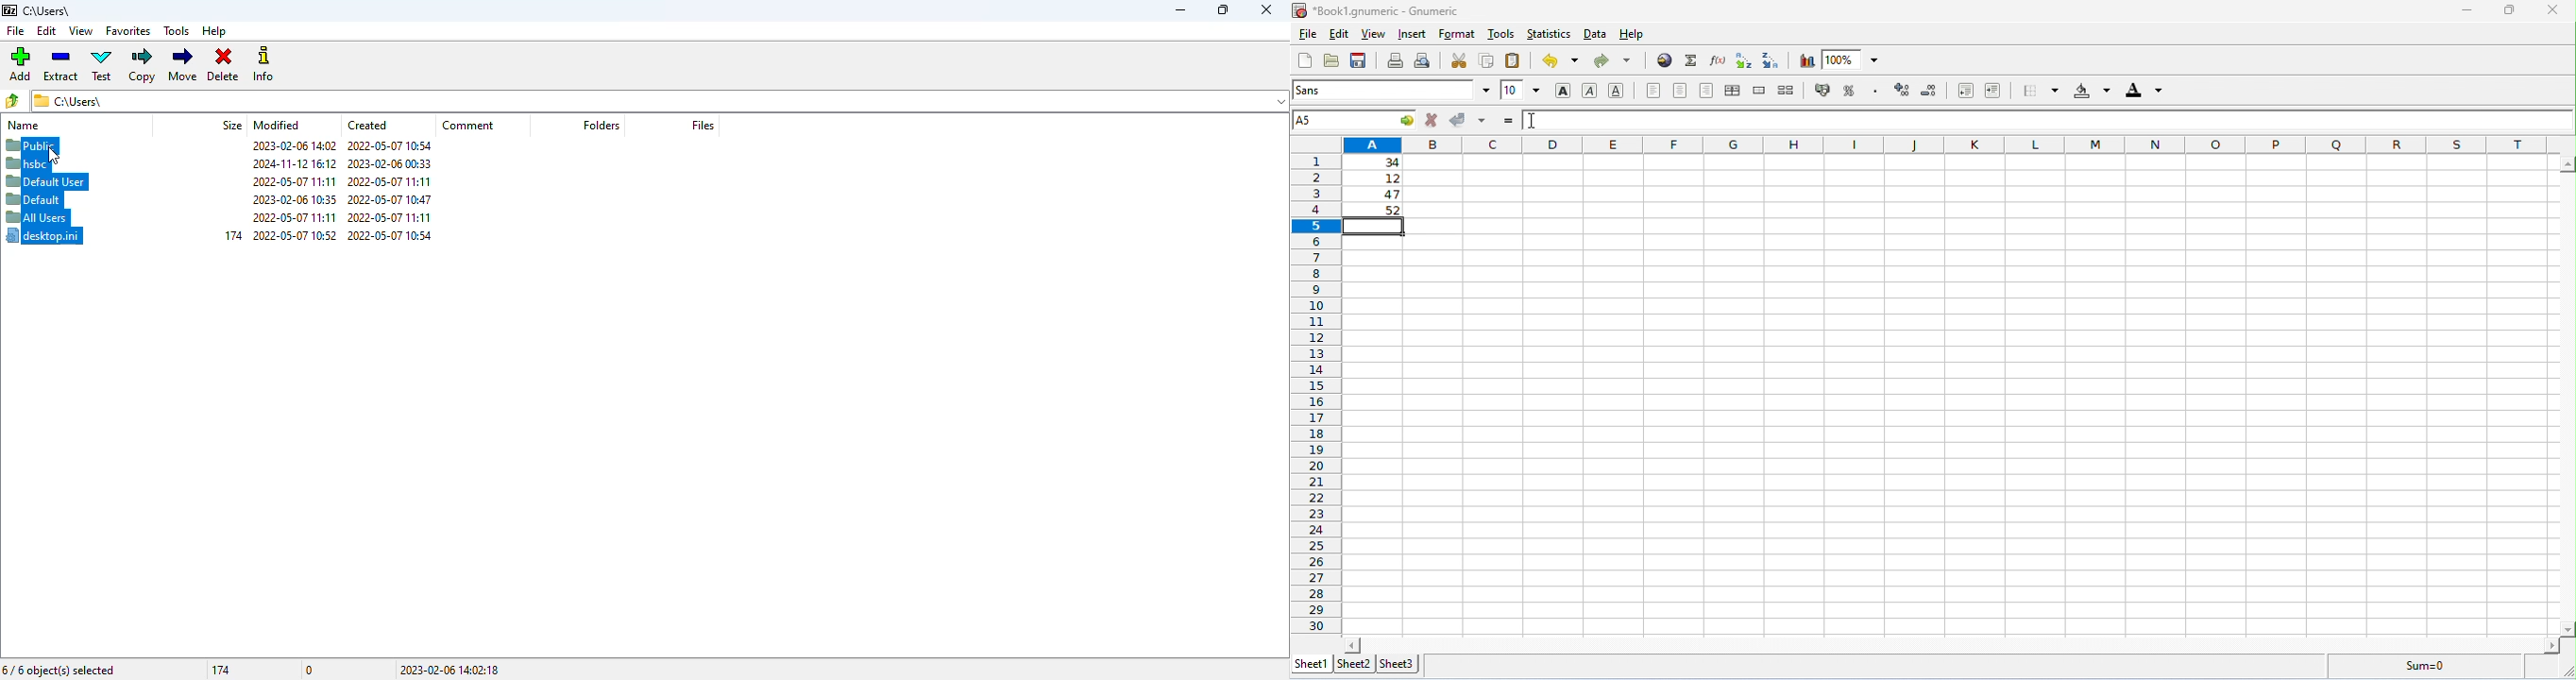 Image resolution: width=2576 pixels, height=700 pixels. I want to click on font size, so click(1522, 89).